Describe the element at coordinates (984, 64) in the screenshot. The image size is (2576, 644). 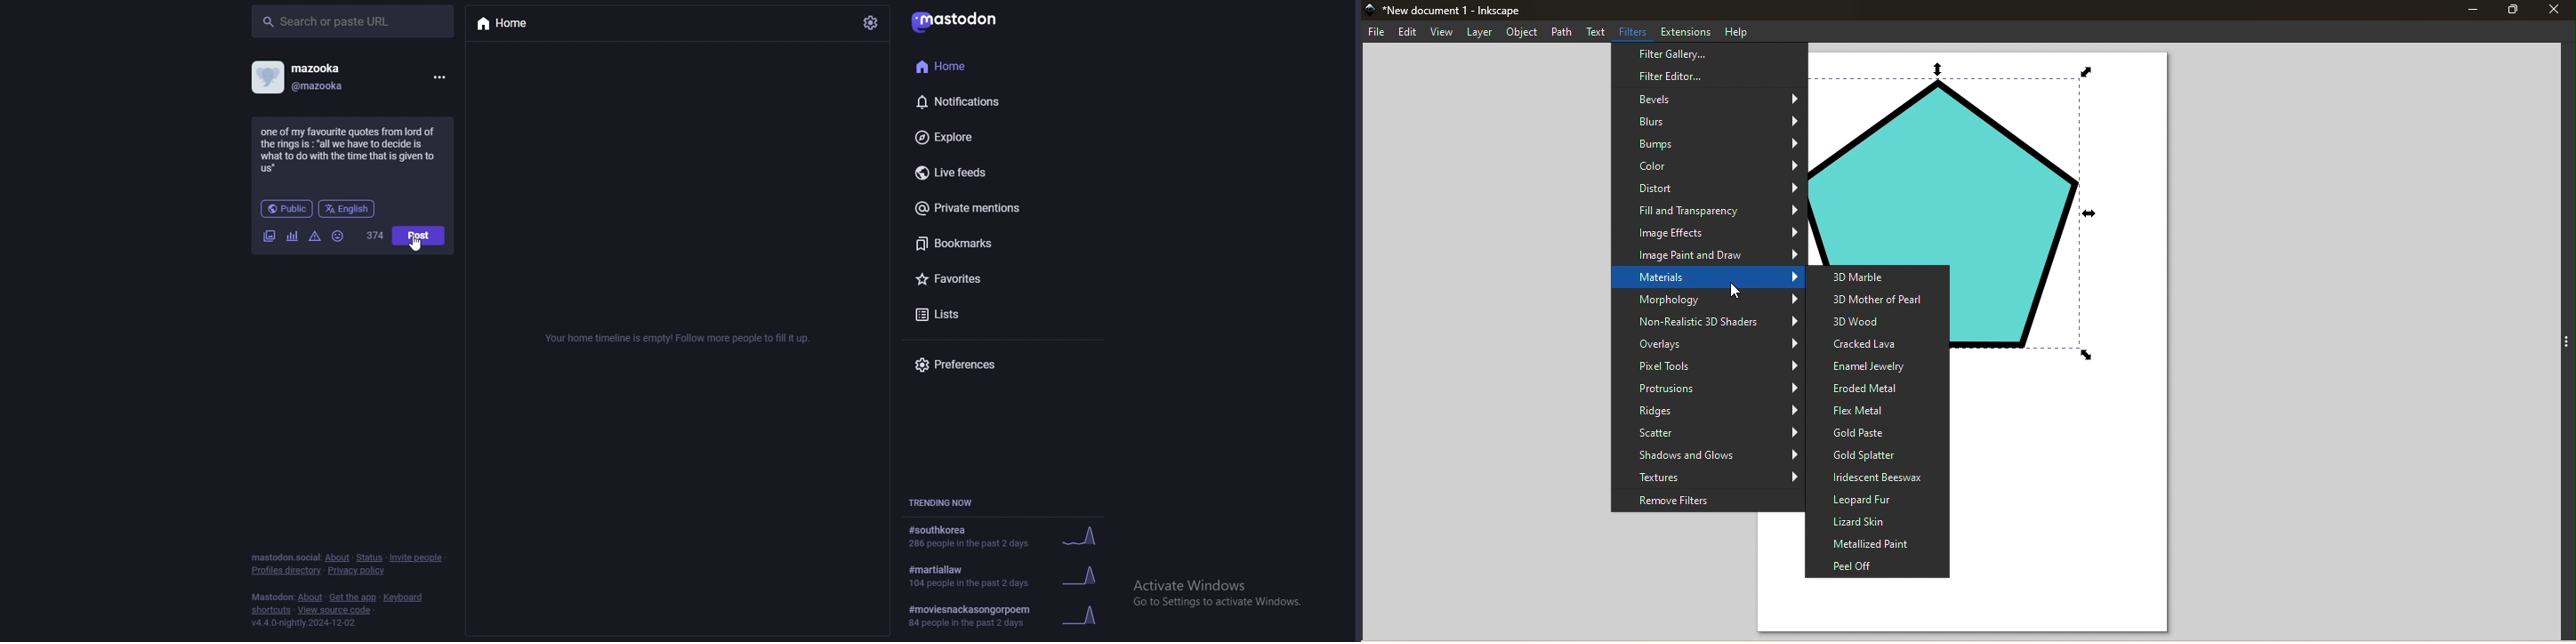
I see `home` at that location.